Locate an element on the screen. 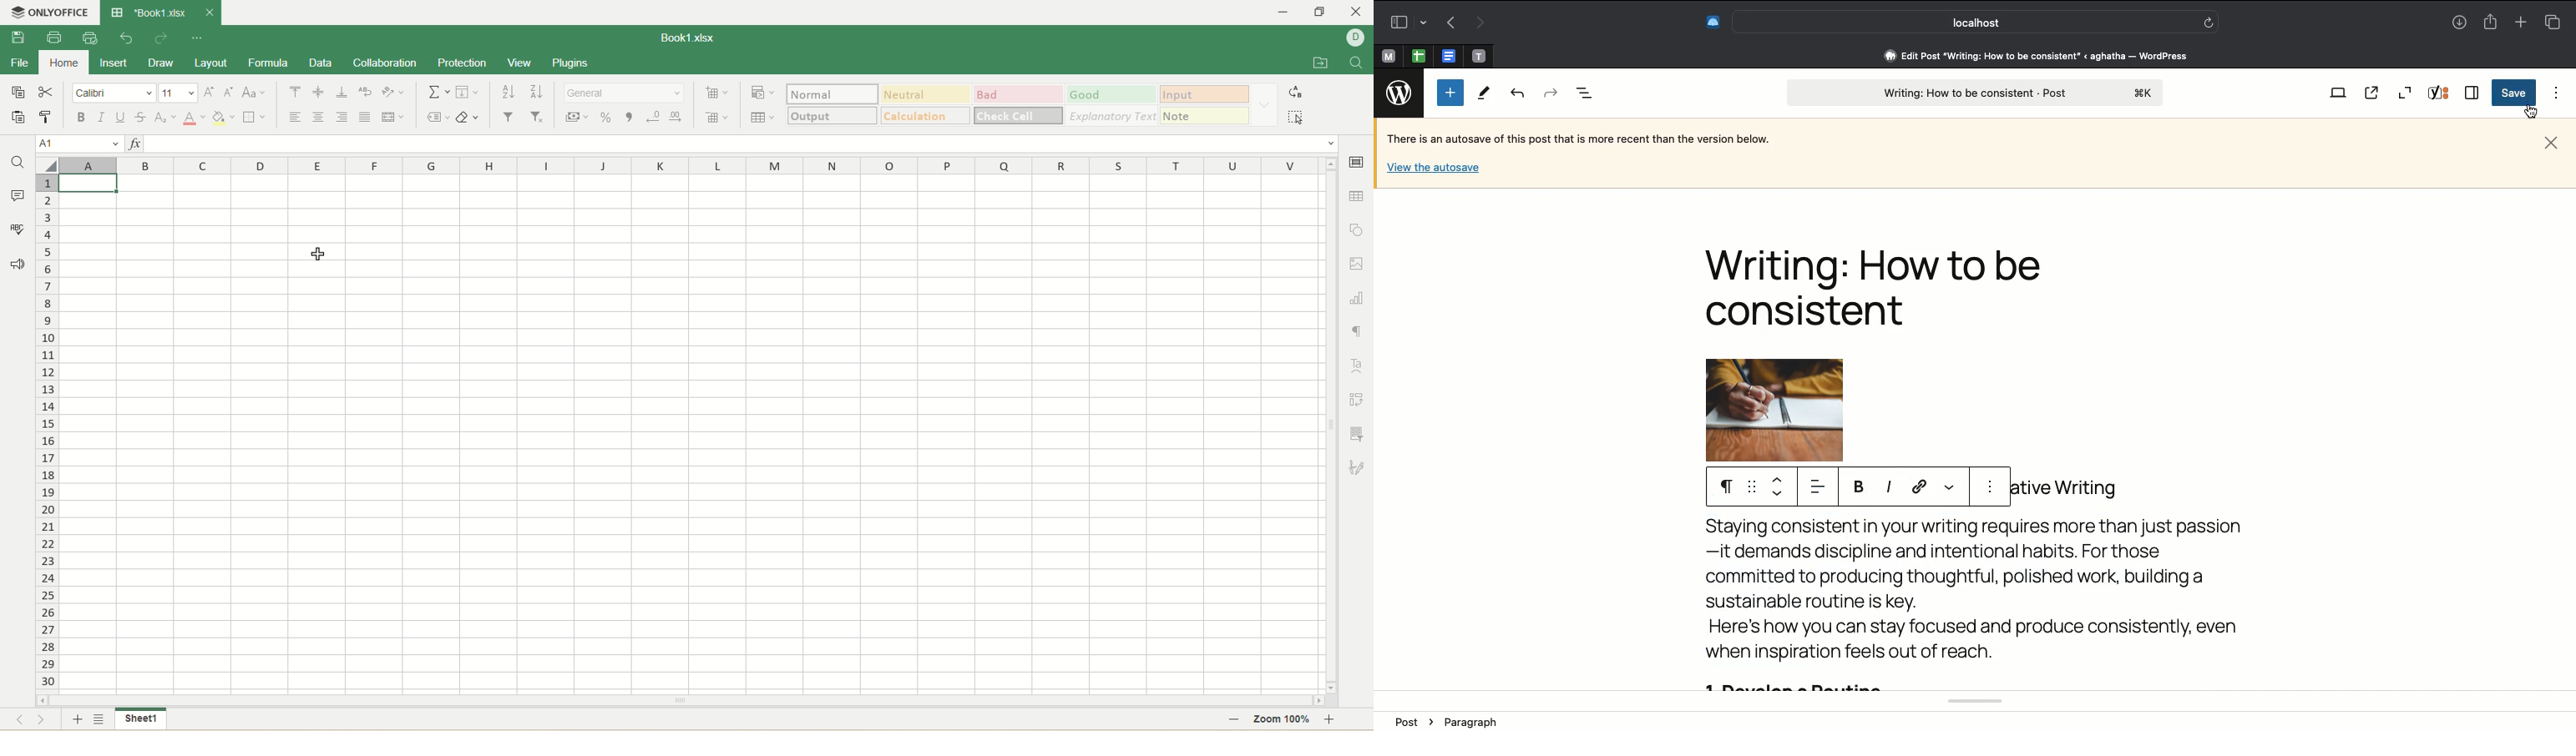 Image resolution: width=2576 pixels, height=756 pixels. Tabs is located at coordinates (2552, 22).